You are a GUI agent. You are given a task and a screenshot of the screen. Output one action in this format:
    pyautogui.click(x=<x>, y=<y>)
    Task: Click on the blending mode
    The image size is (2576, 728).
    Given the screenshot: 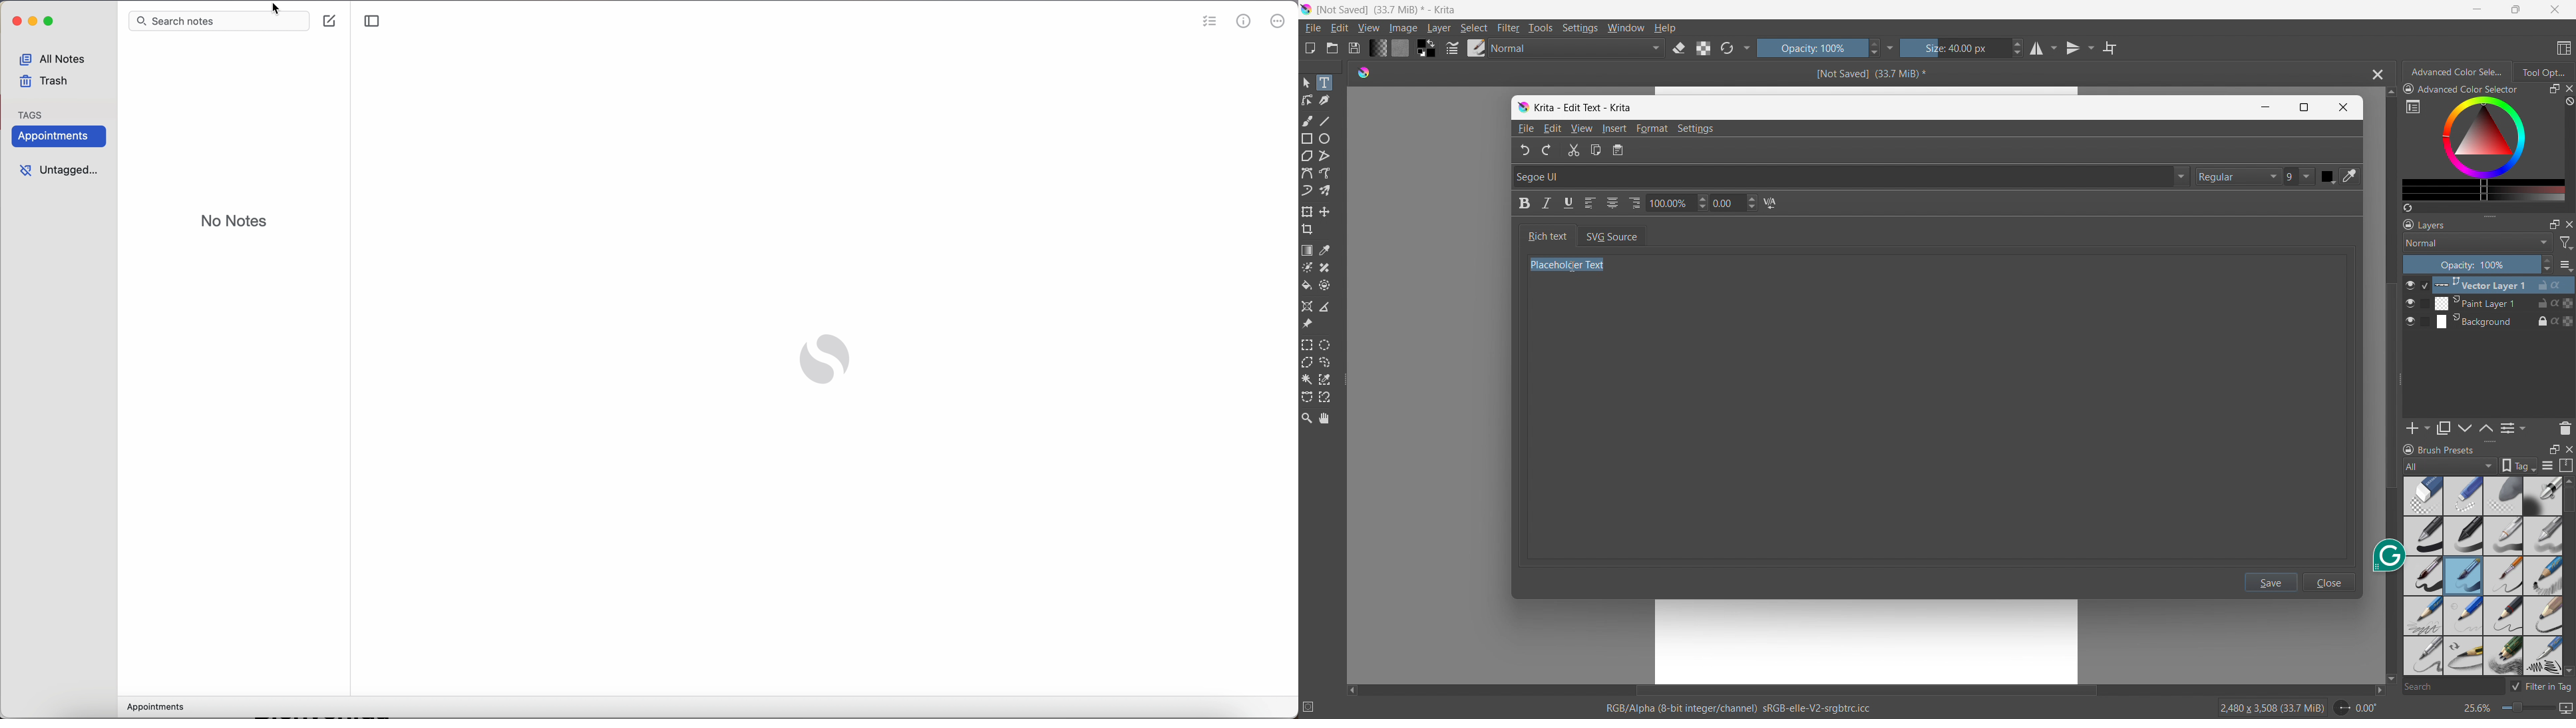 What is the action you would take?
    pyautogui.click(x=1578, y=49)
    